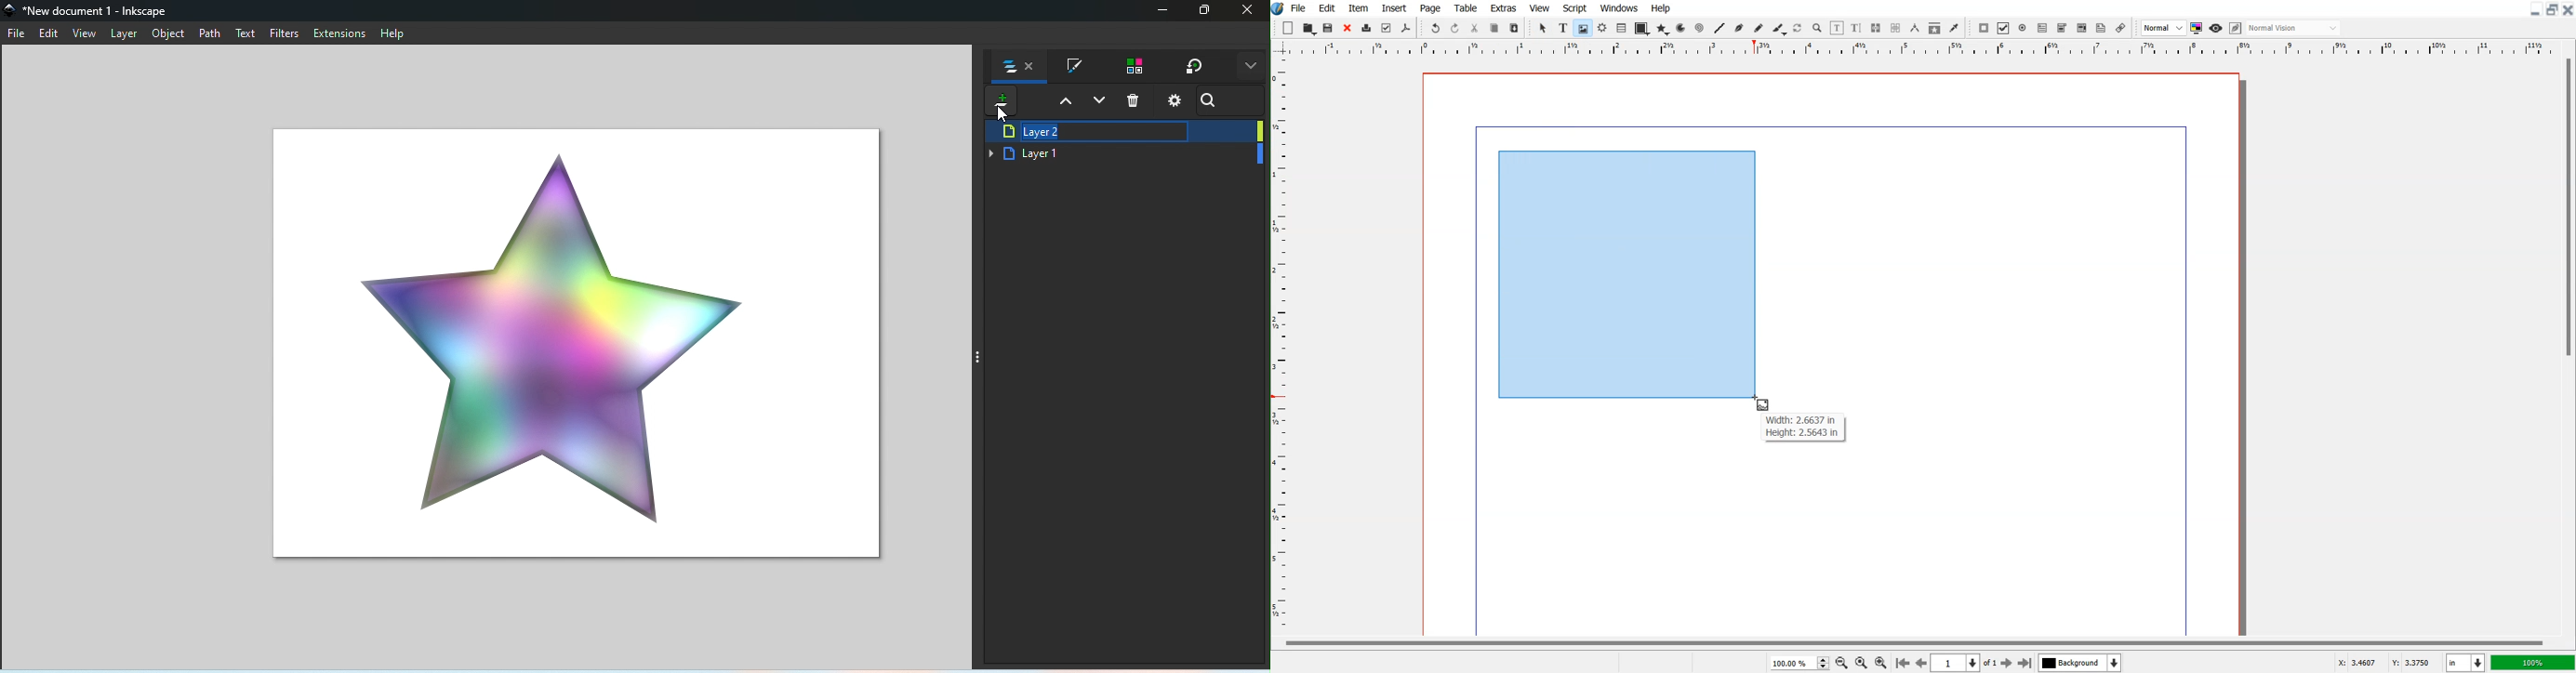 This screenshot has height=700, width=2576. What do you see at coordinates (1406, 29) in the screenshot?
I see `Save As PDF` at bounding box center [1406, 29].